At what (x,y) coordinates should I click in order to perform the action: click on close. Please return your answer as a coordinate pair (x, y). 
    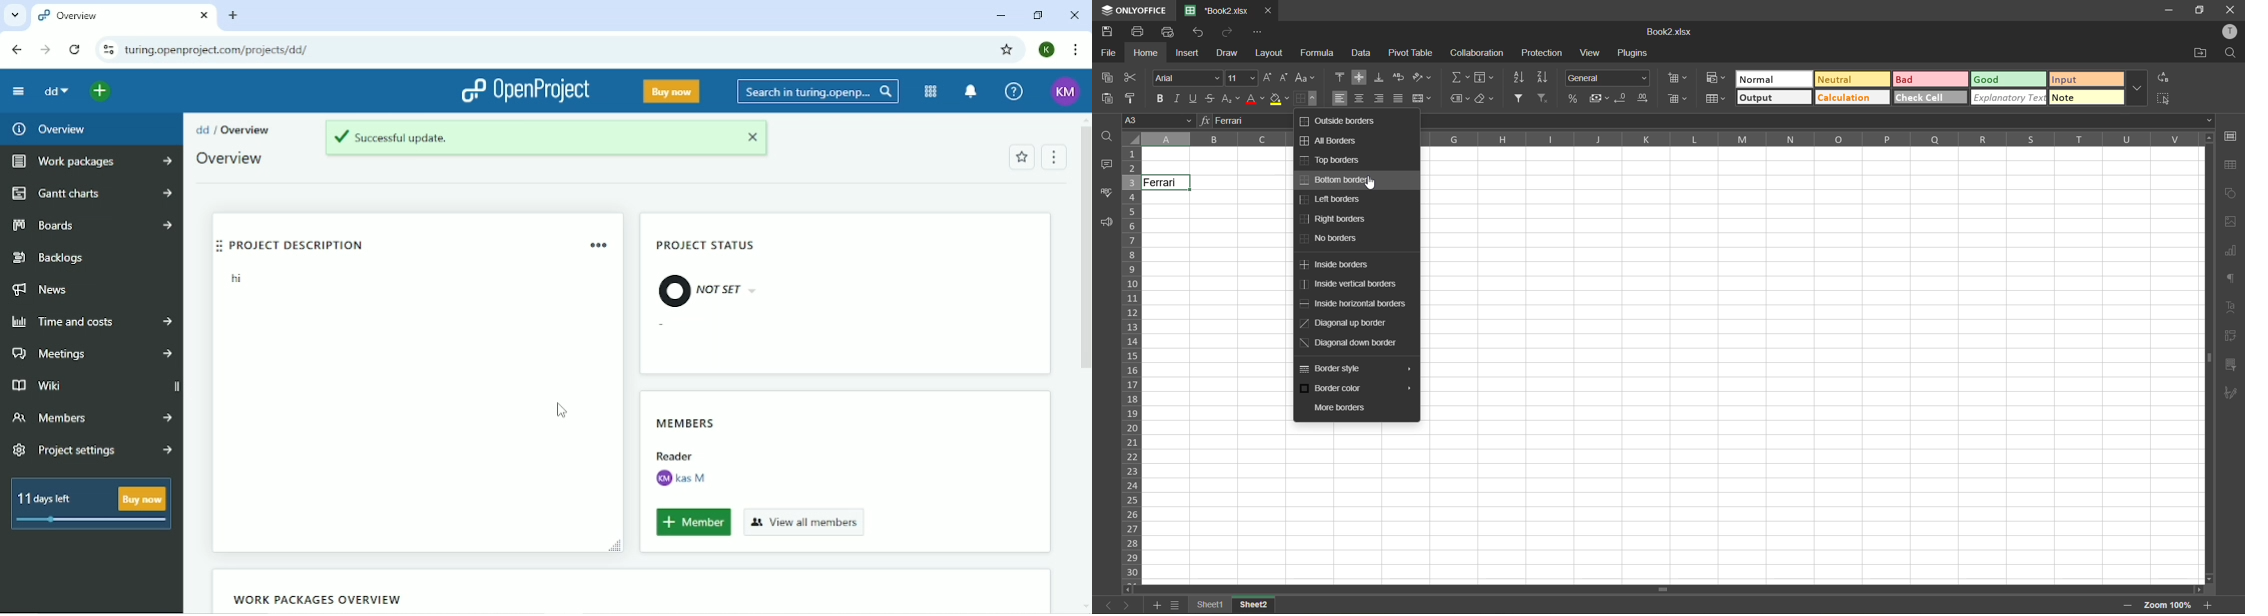
    Looking at the image, I should click on (756, 139).